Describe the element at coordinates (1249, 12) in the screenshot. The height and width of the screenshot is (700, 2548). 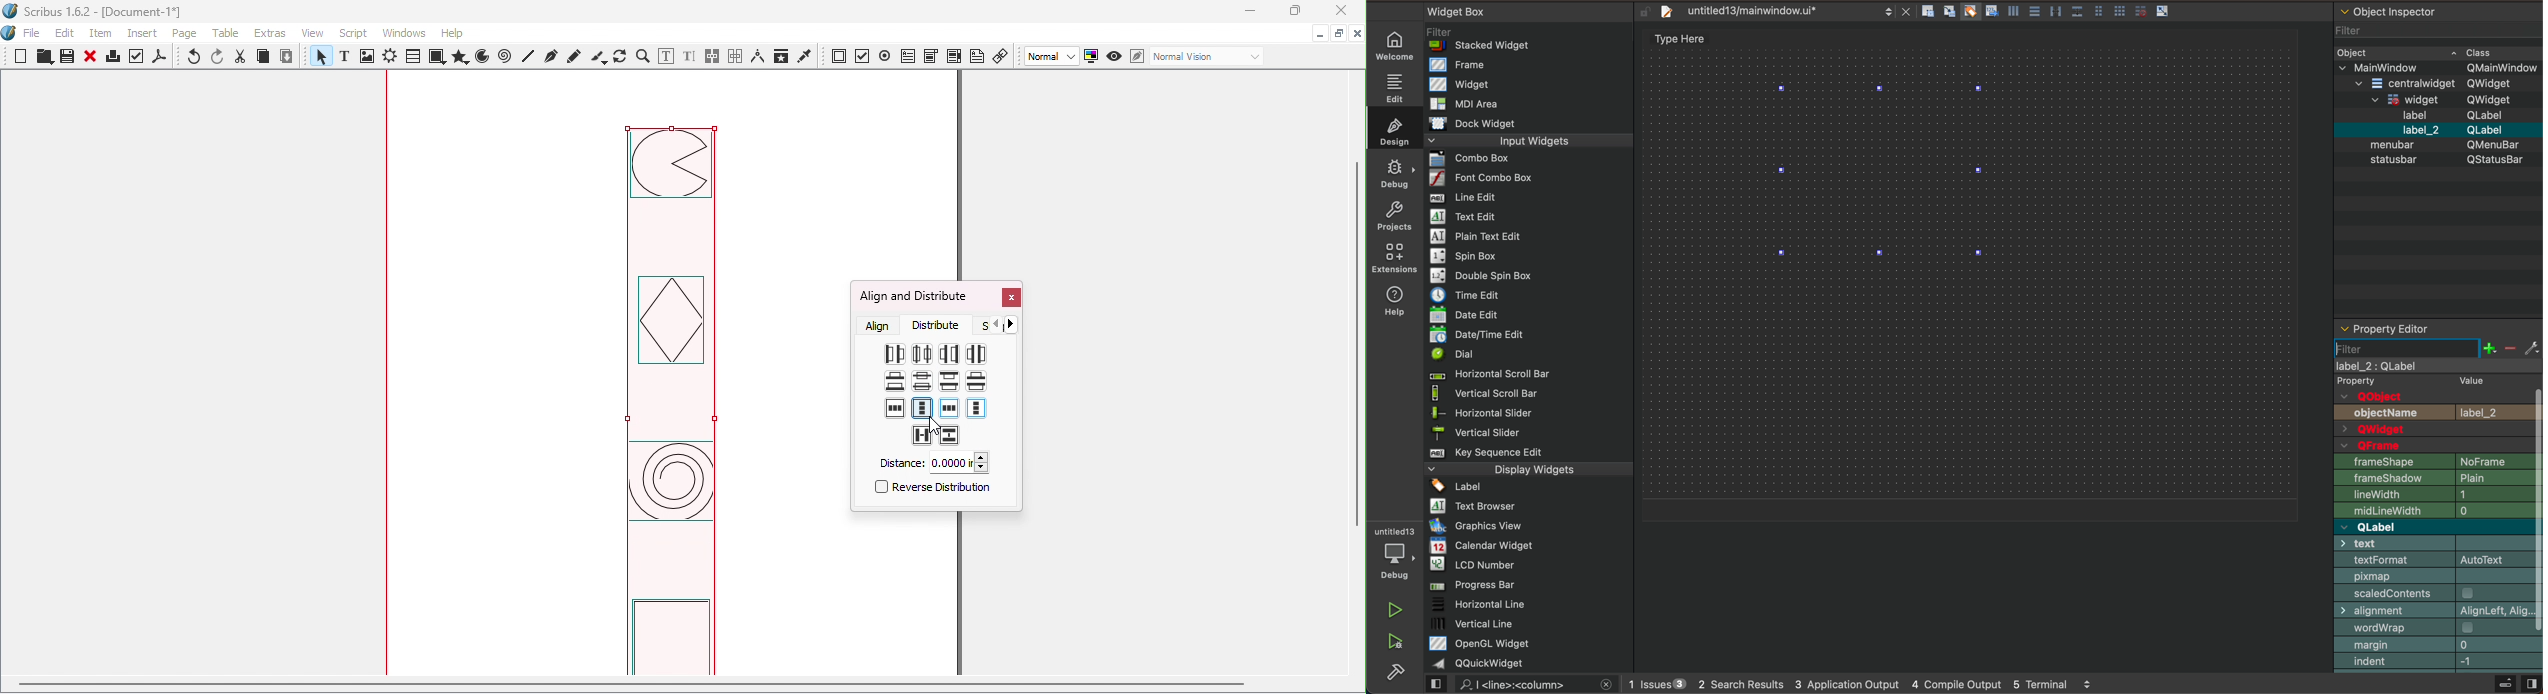
I see `Minimize` at that location.